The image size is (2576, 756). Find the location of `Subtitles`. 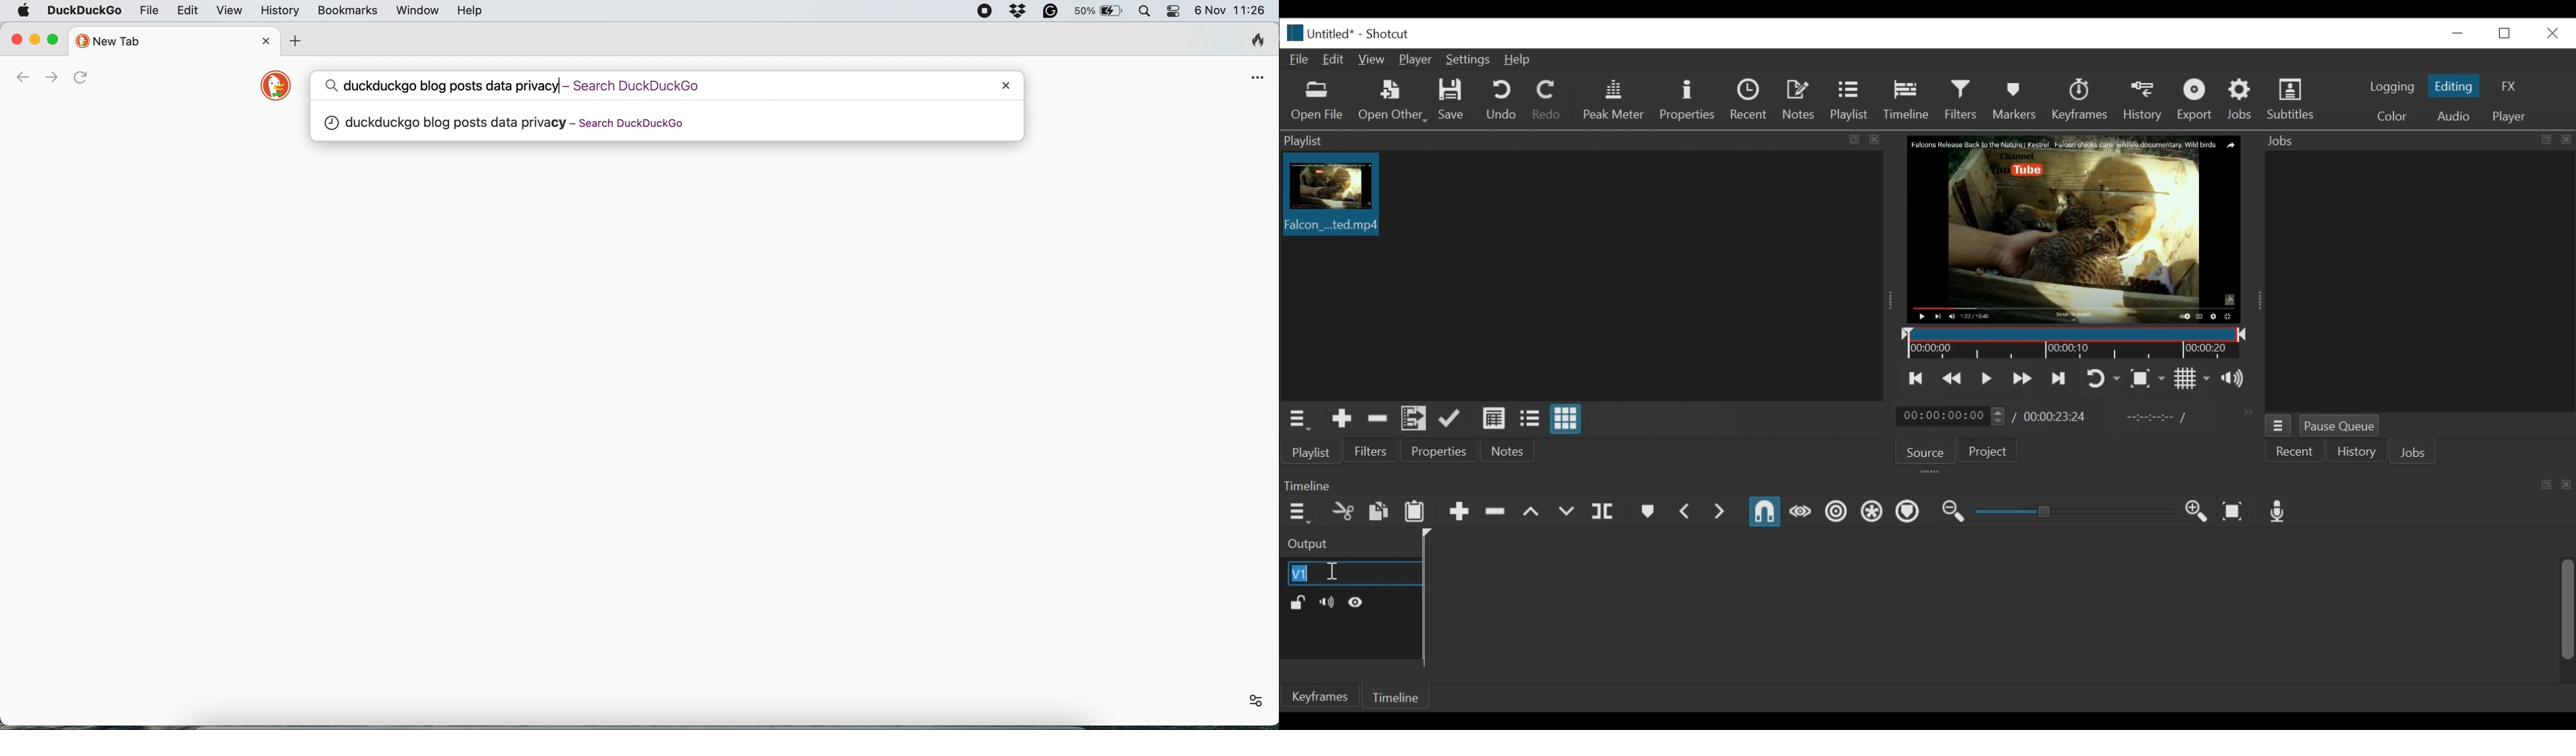

Subtitles is located at coordinates (2293, 99).